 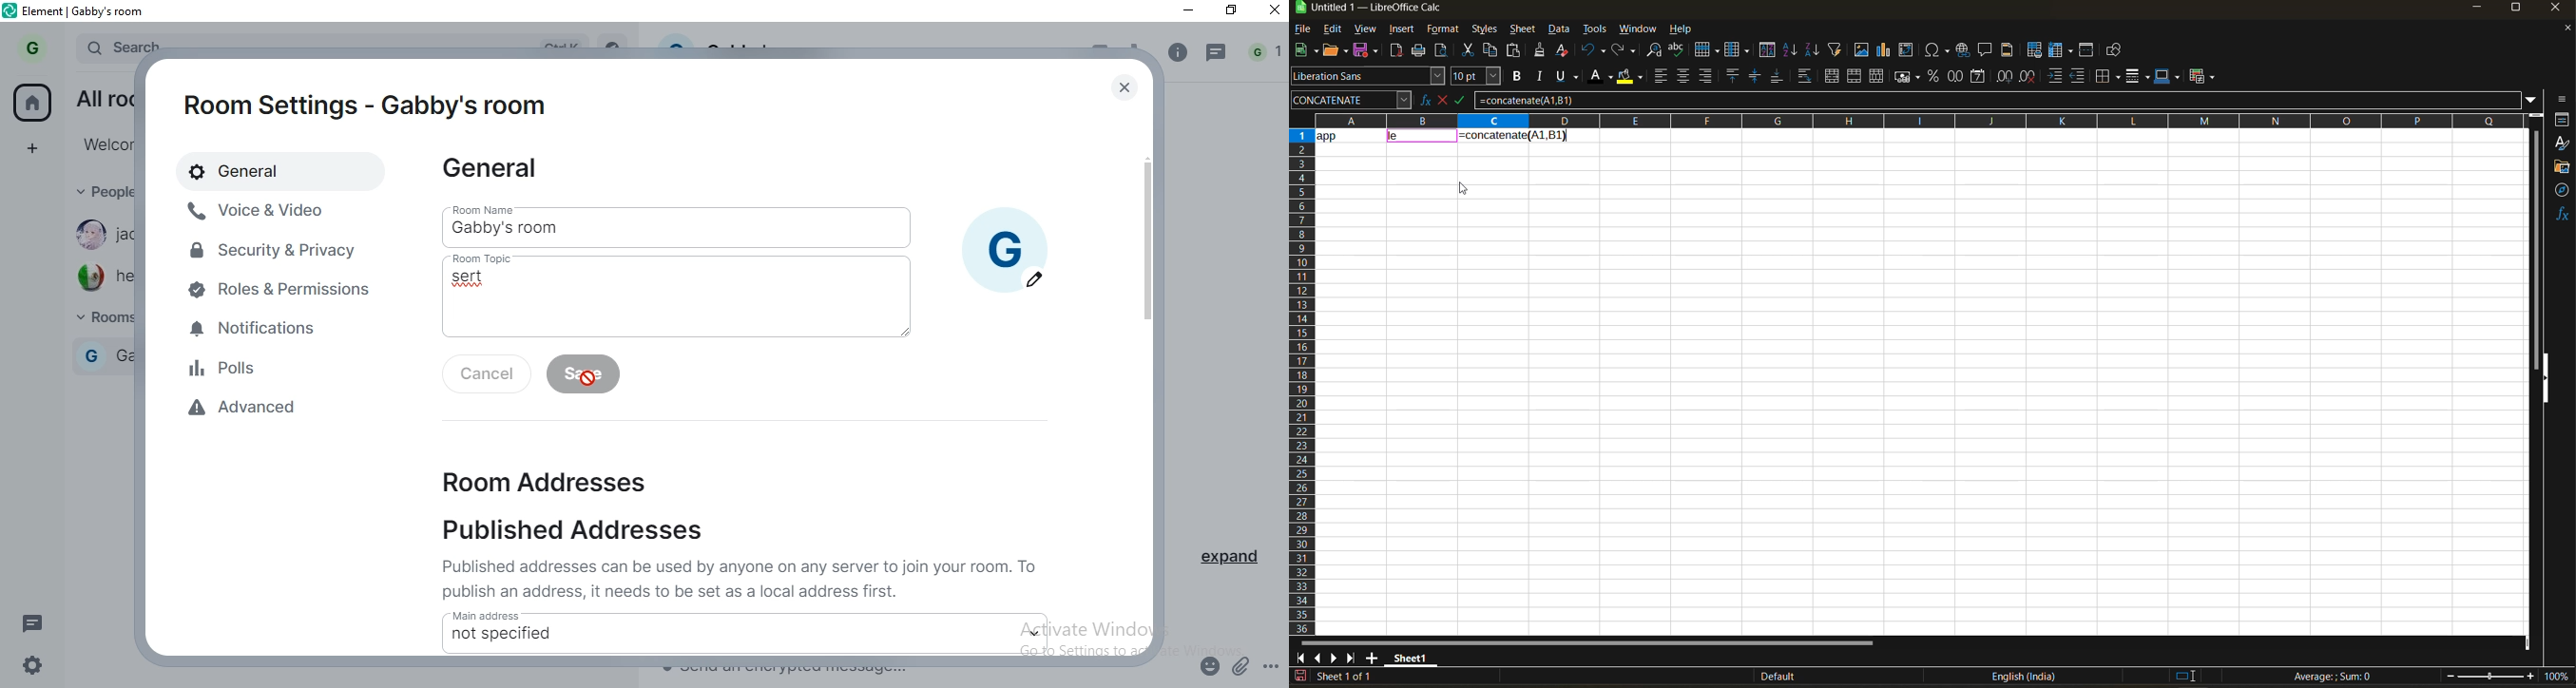 I want to click on element logo, so click(x=12, y=12).